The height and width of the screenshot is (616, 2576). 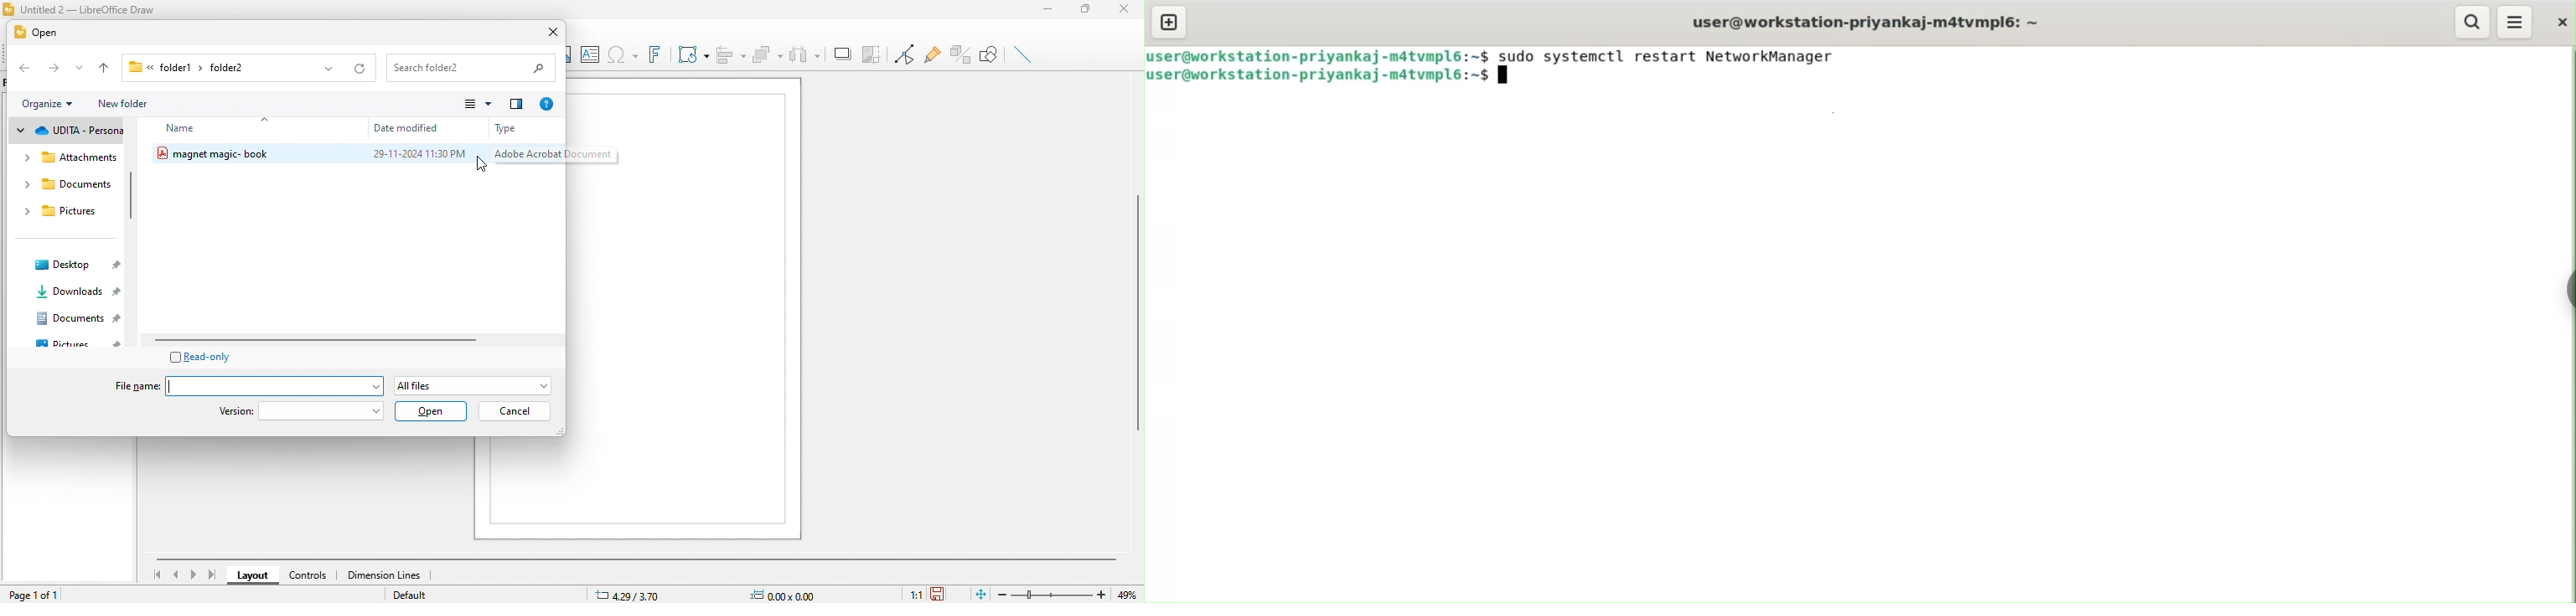 I want to click on 29-11-2024 11:30 PM, so click(x=416, y=154).